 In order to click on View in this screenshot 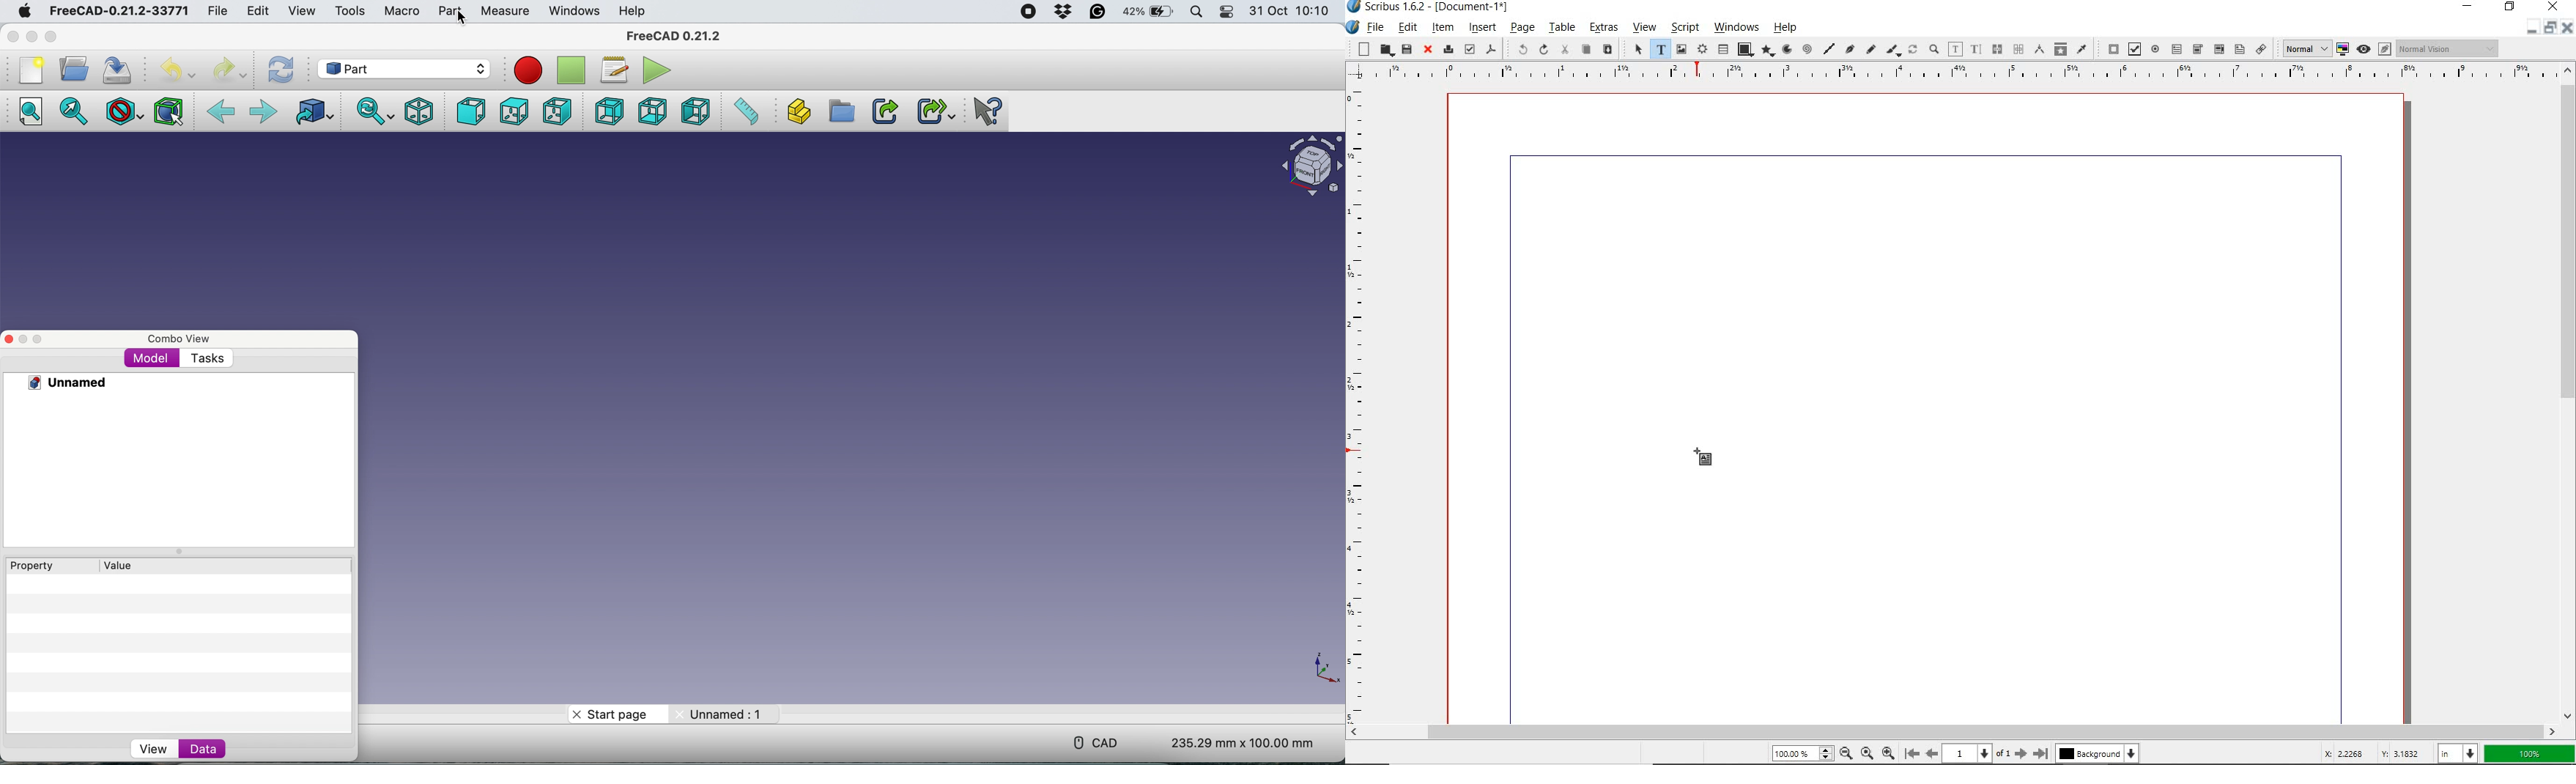, I will do `click(304, 11)`.